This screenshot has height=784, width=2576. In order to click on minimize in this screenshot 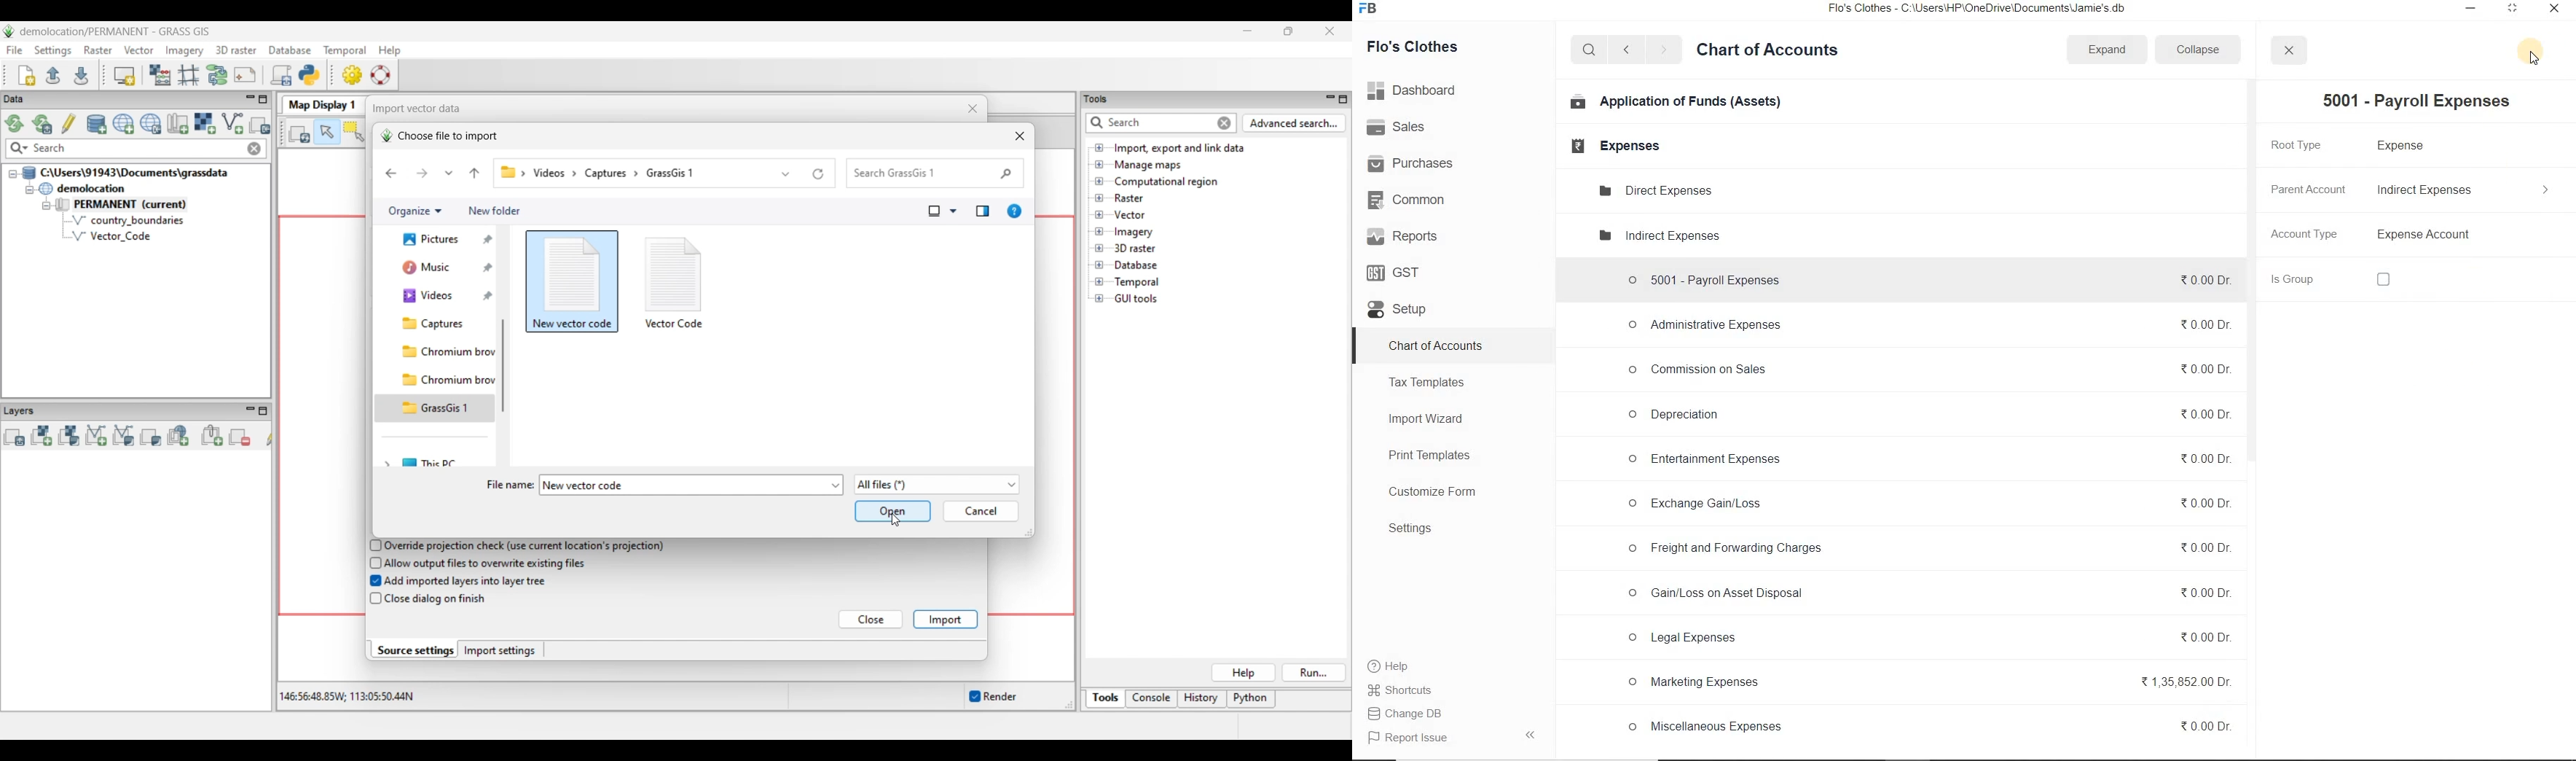, I will do `click(2471, 9)`.